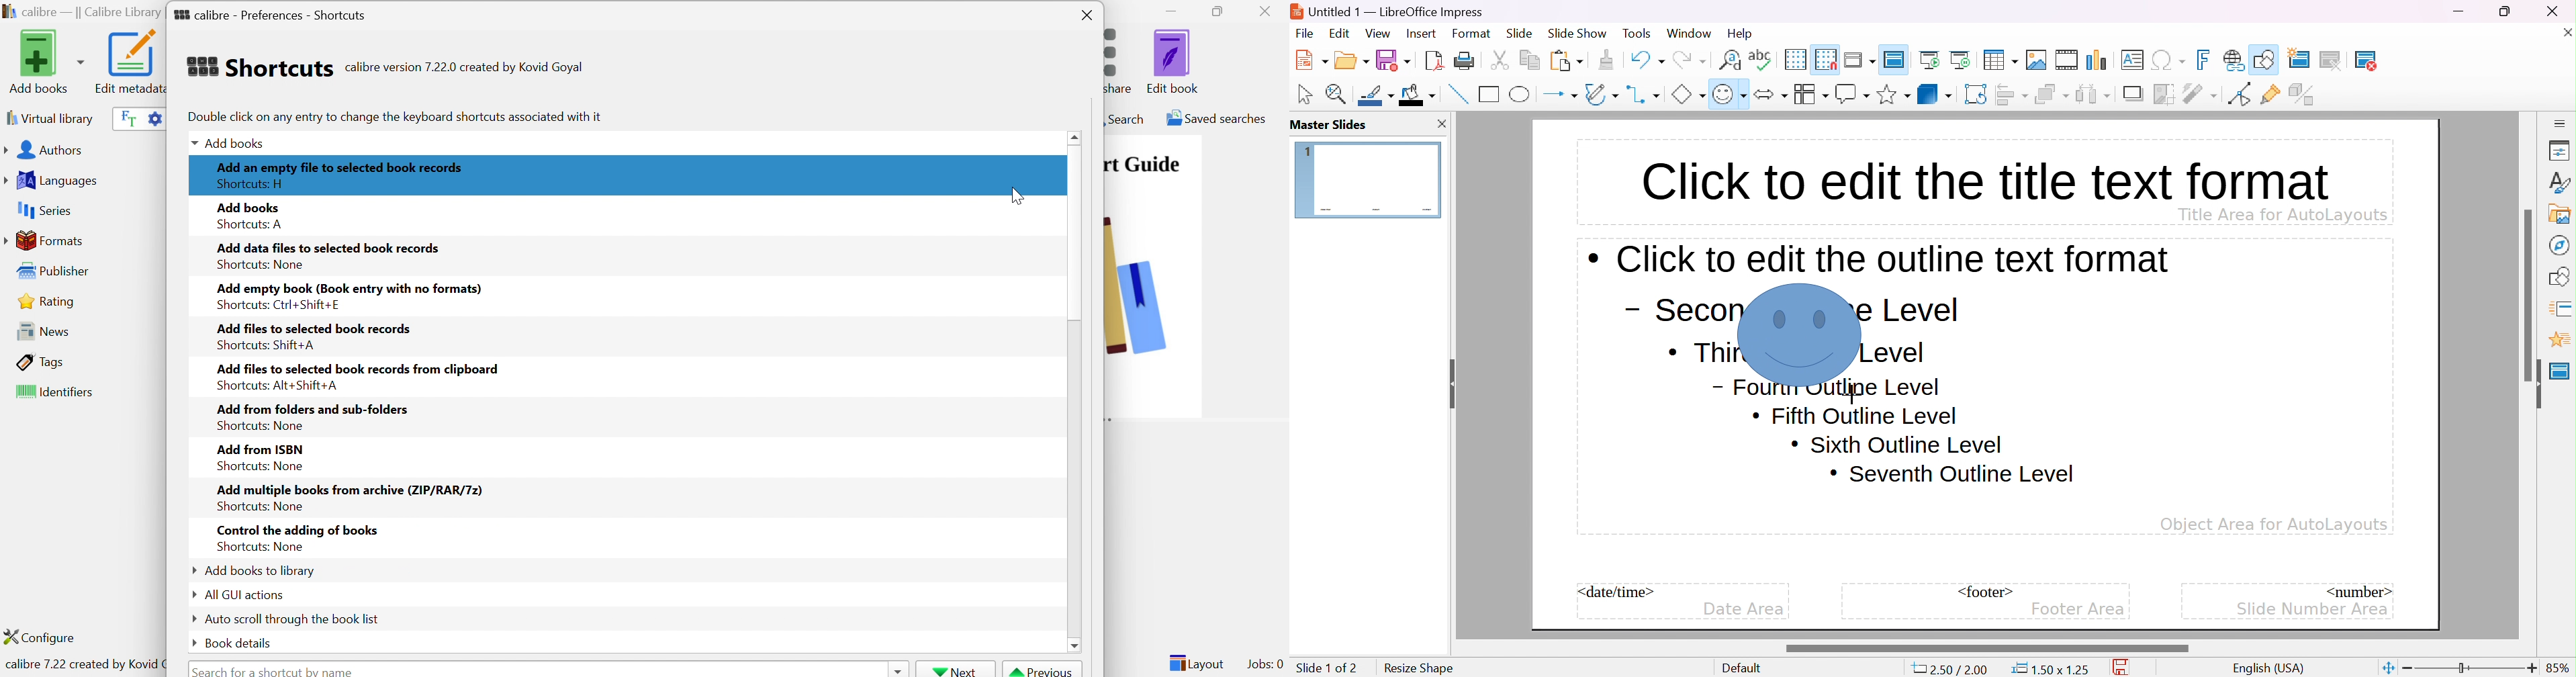  I want to click on filter, so click(2201, 93).